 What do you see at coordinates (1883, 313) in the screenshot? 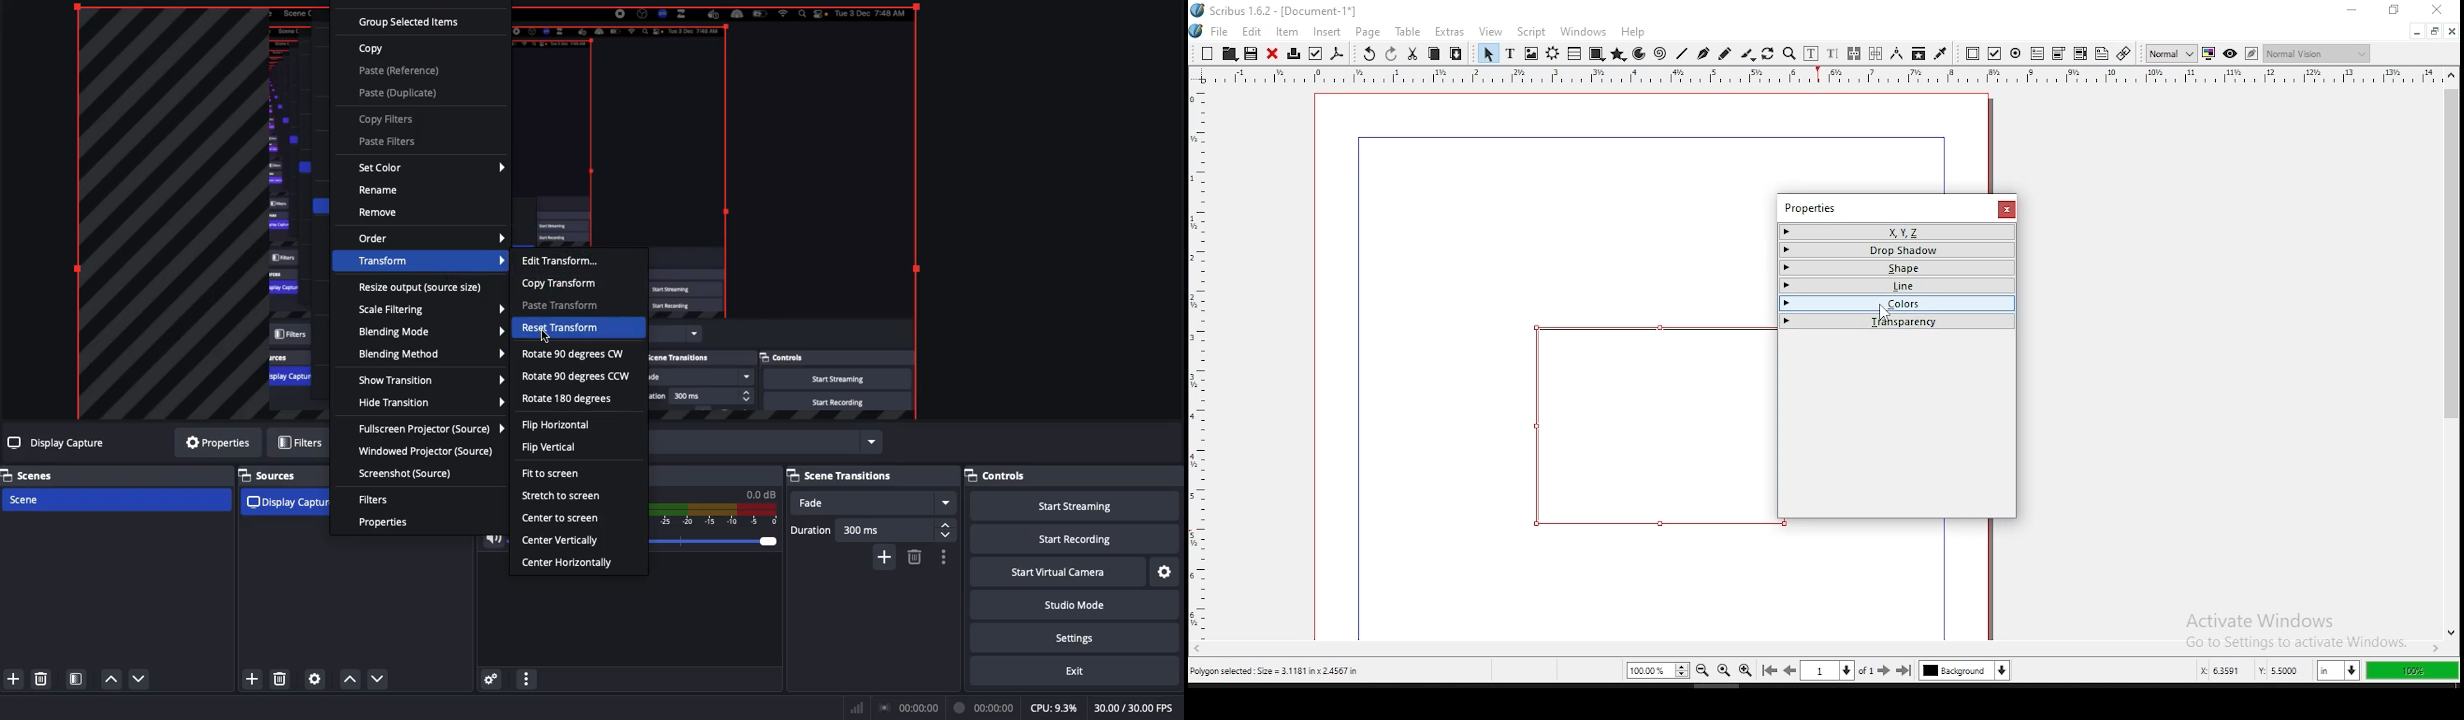
I see `cursor` at bounding box center [1883, 313].